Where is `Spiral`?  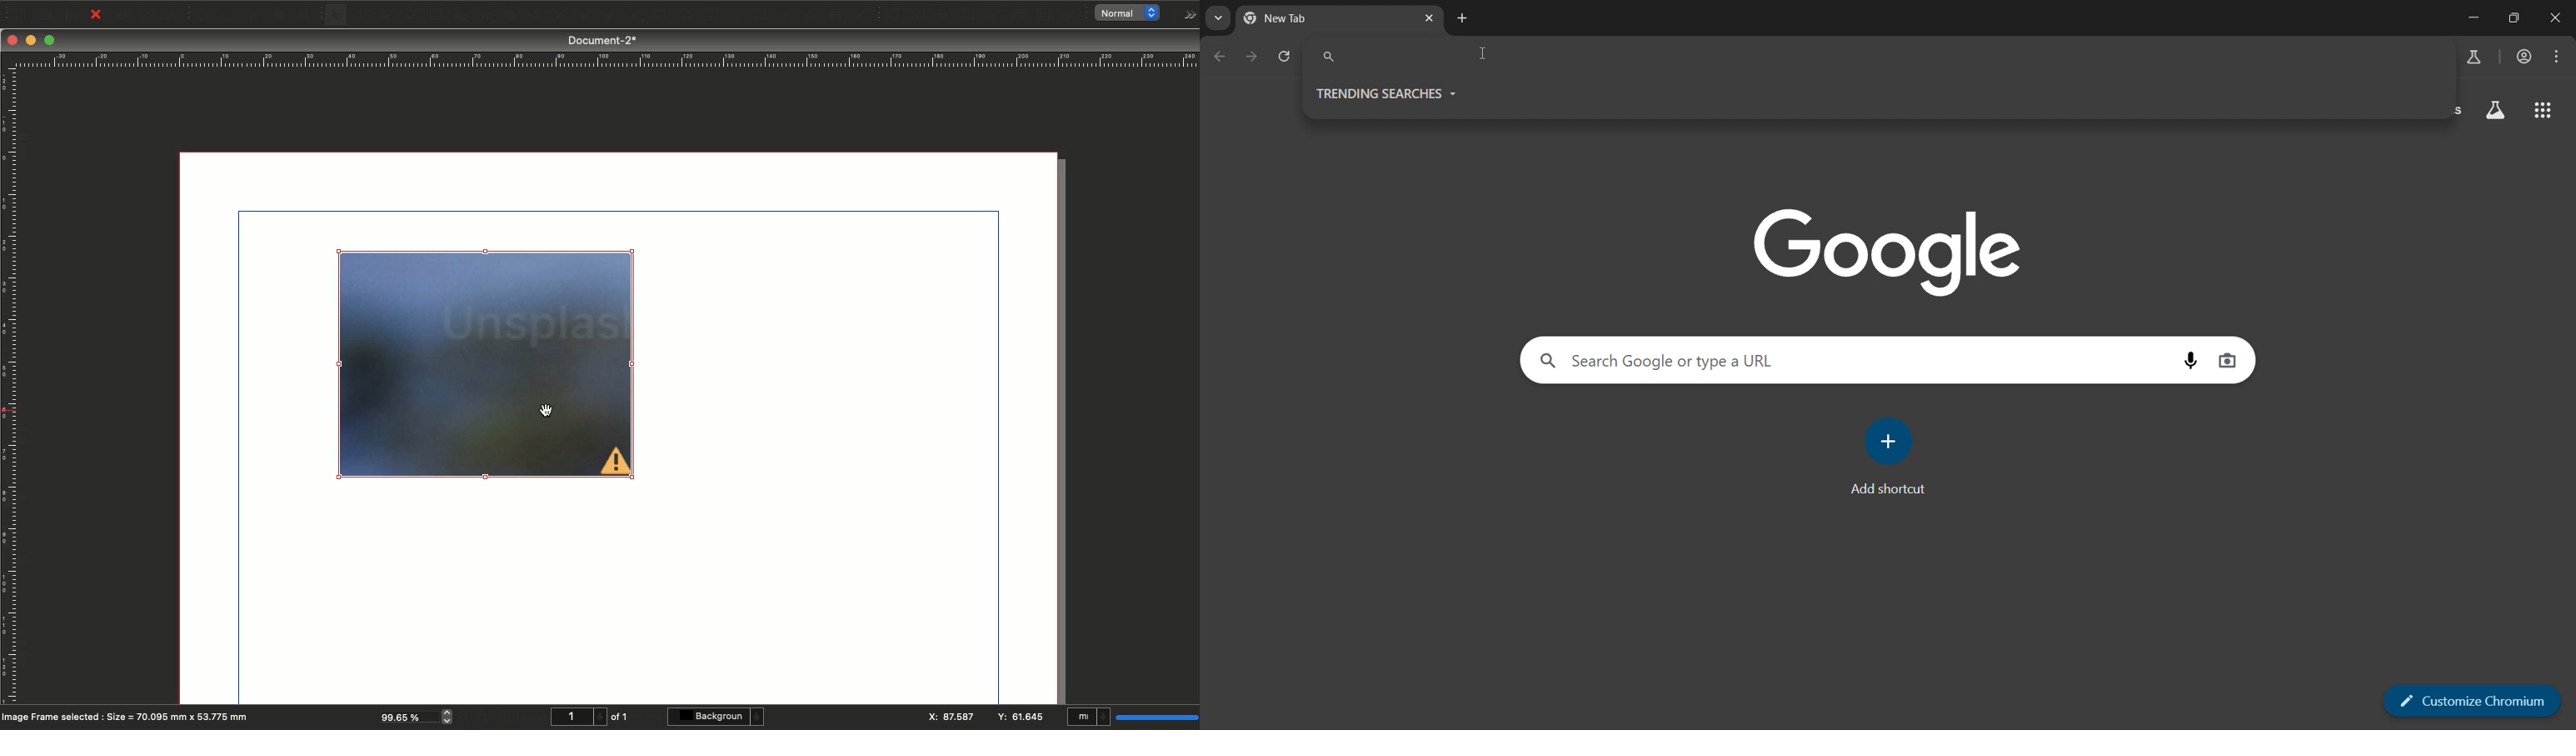 Spiral is located at coordinates (538, 17).